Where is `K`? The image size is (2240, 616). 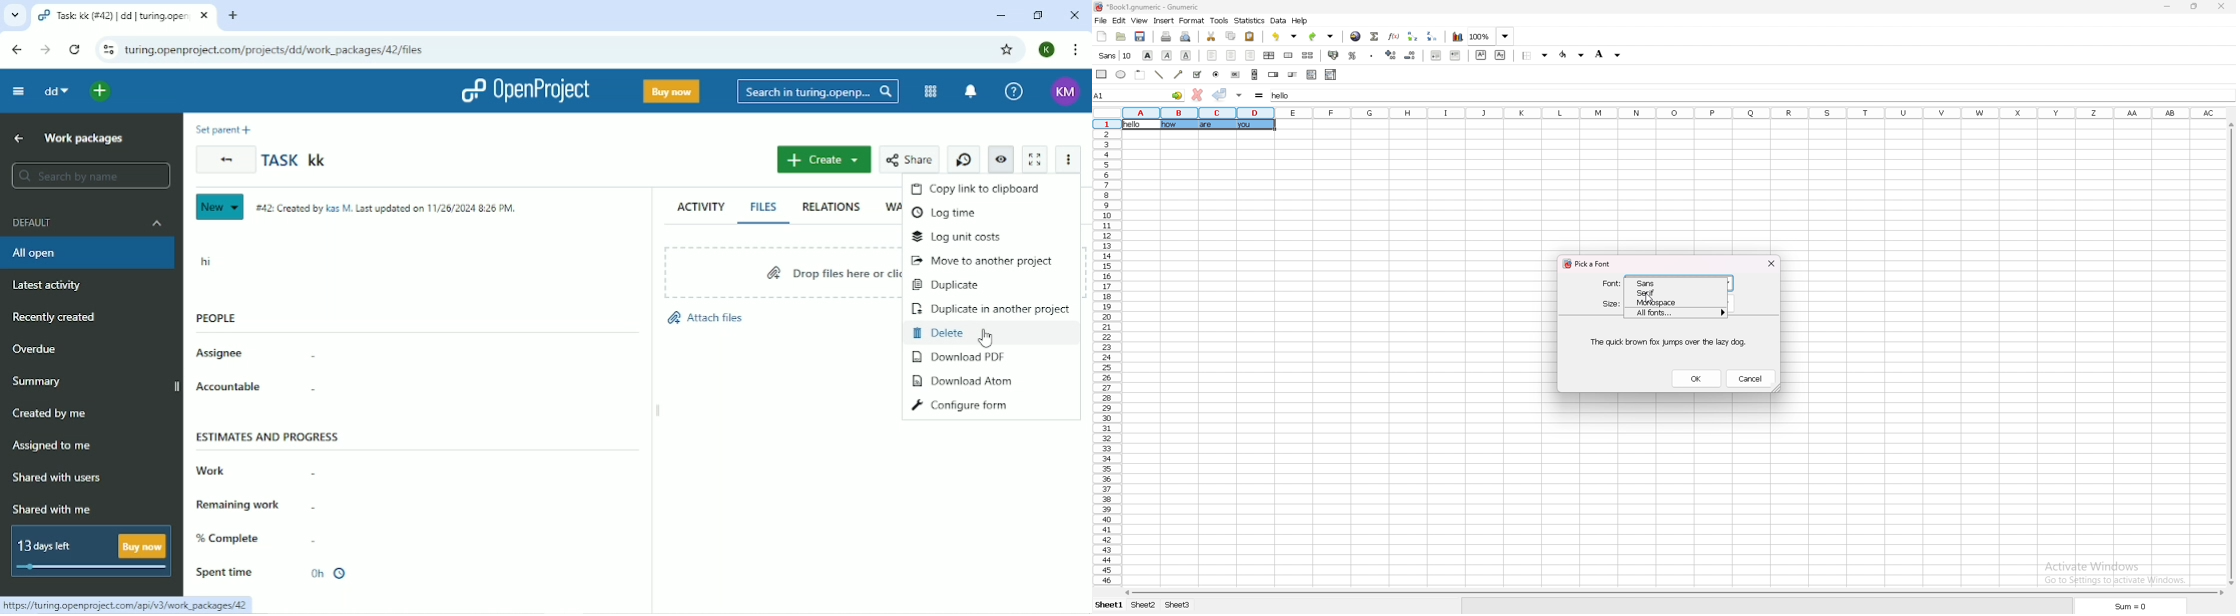 K is located at coordinates (1046, 50).